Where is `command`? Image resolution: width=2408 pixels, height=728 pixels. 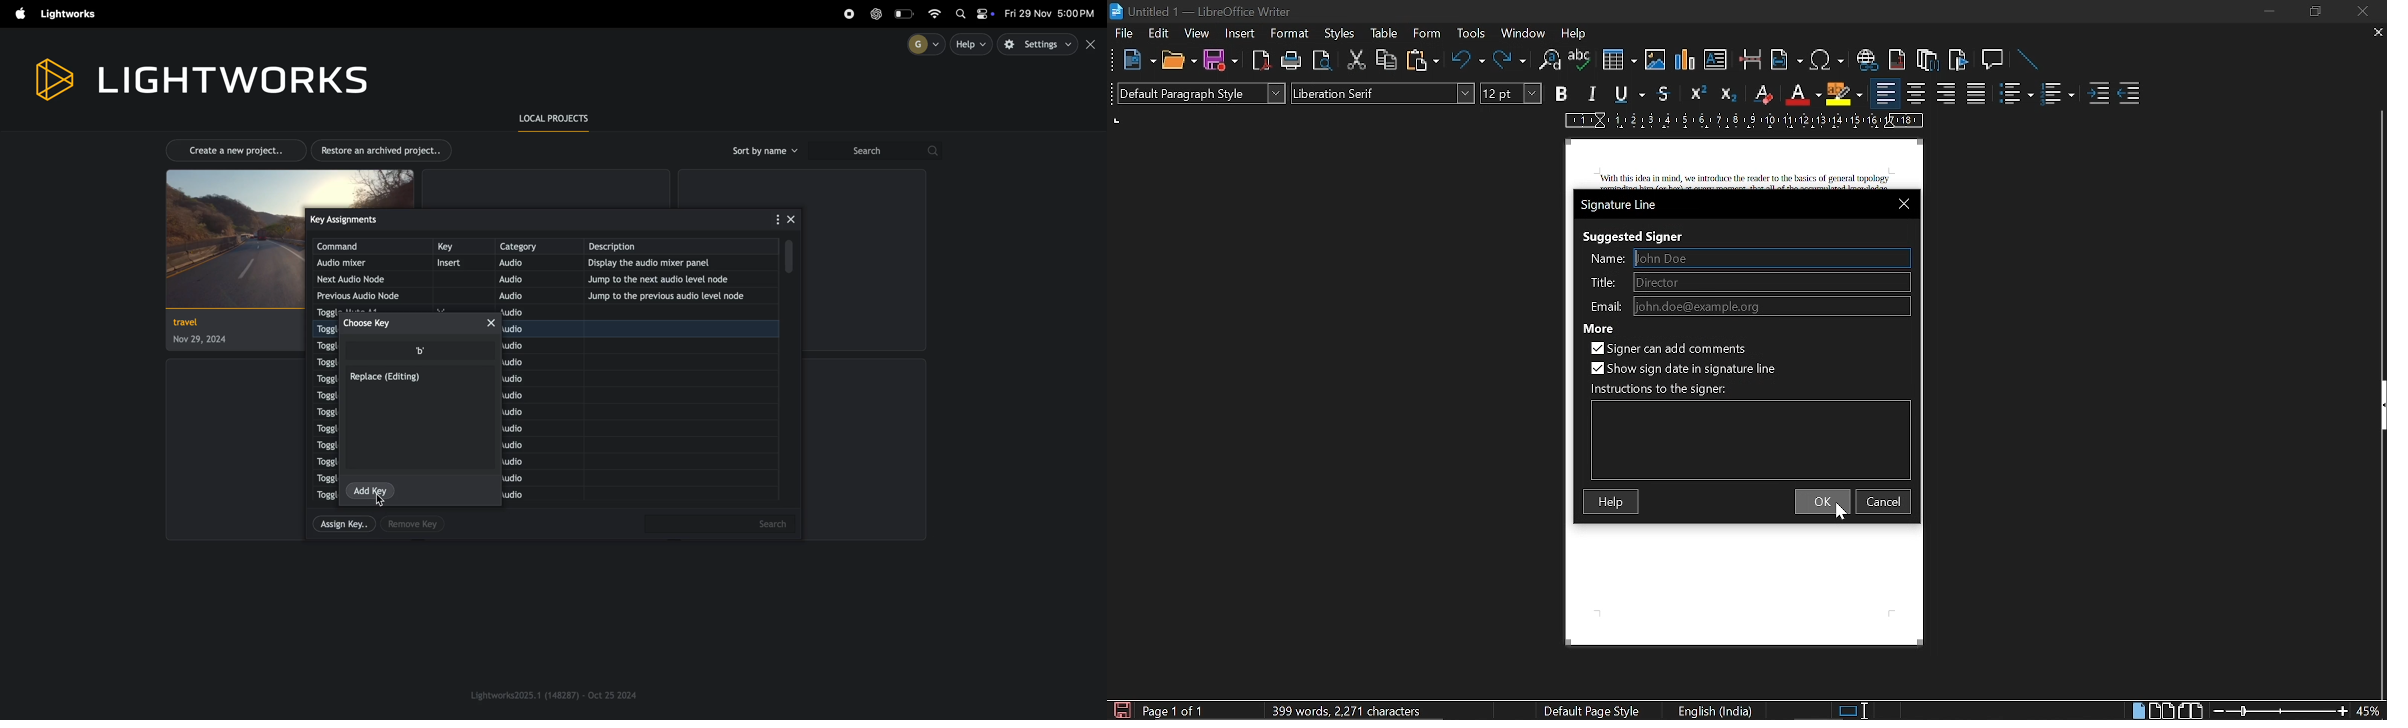
command is located at coordinates (372, 246).